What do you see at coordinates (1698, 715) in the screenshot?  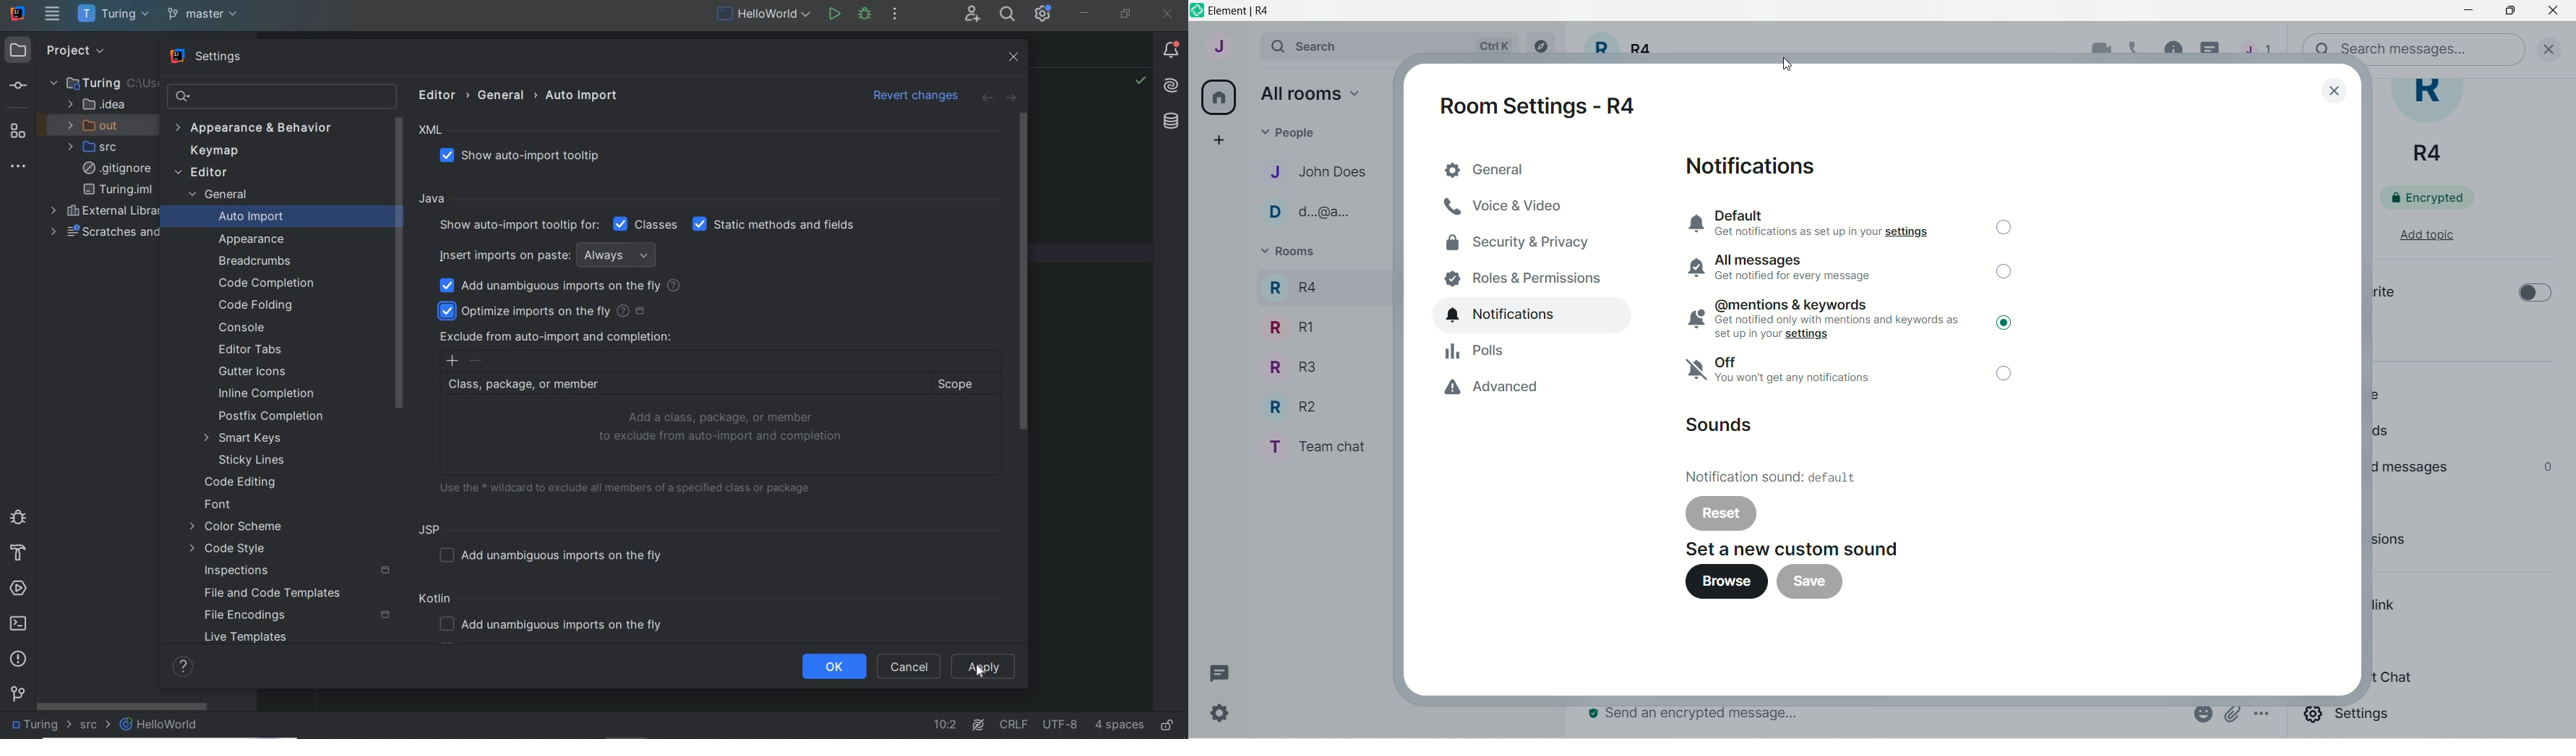 I see `send message` at bounding box center [1698, 715].